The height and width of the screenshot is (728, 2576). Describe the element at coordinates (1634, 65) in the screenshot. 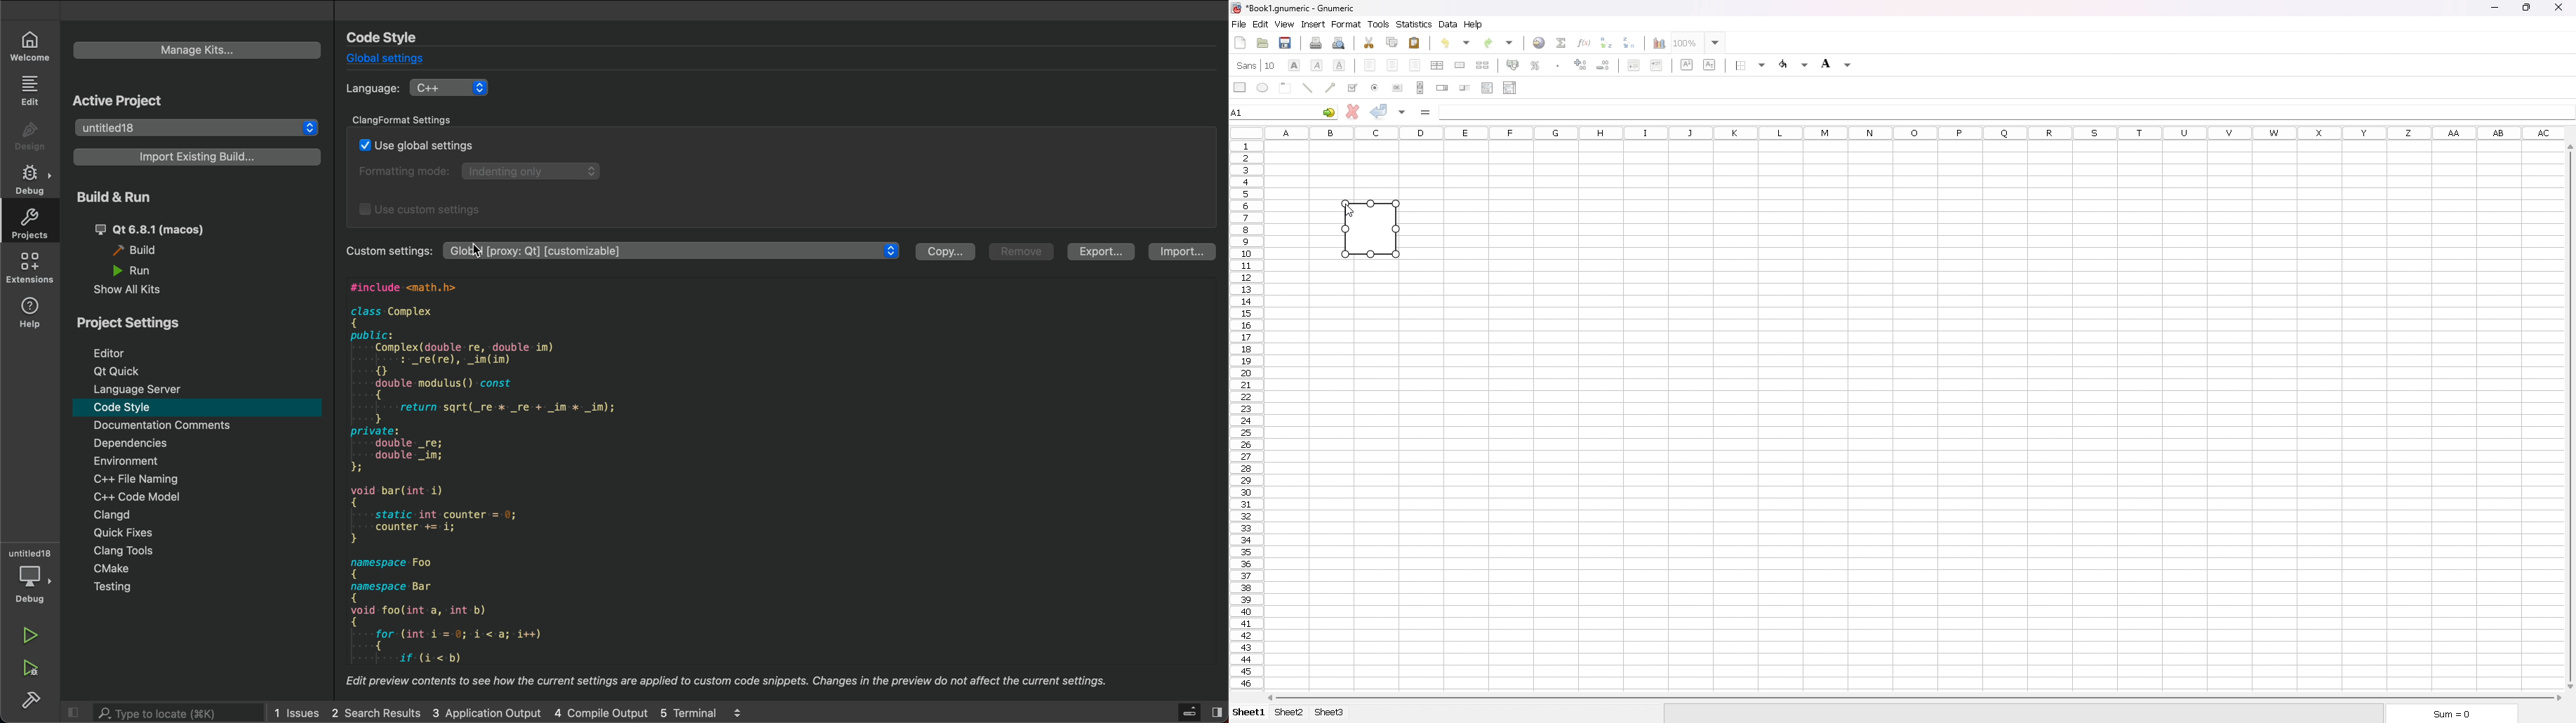

I see `decrease indent` at that location.